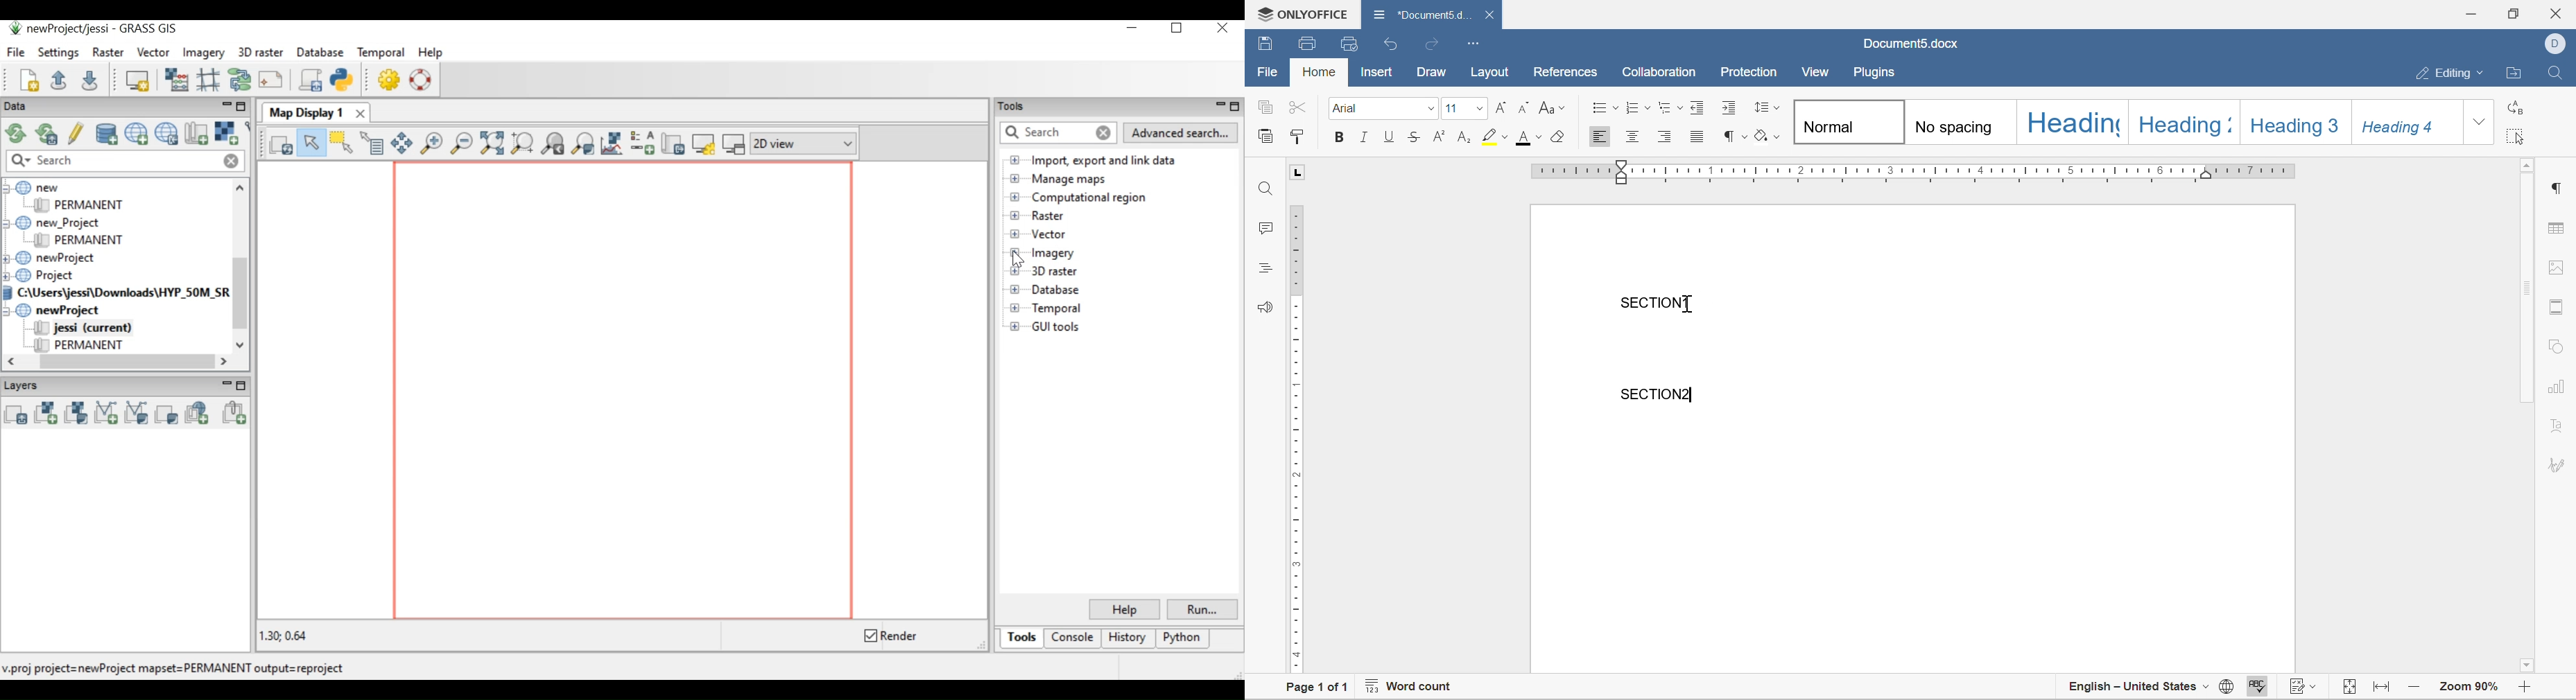  I want to click on find, so click(2555, 71).